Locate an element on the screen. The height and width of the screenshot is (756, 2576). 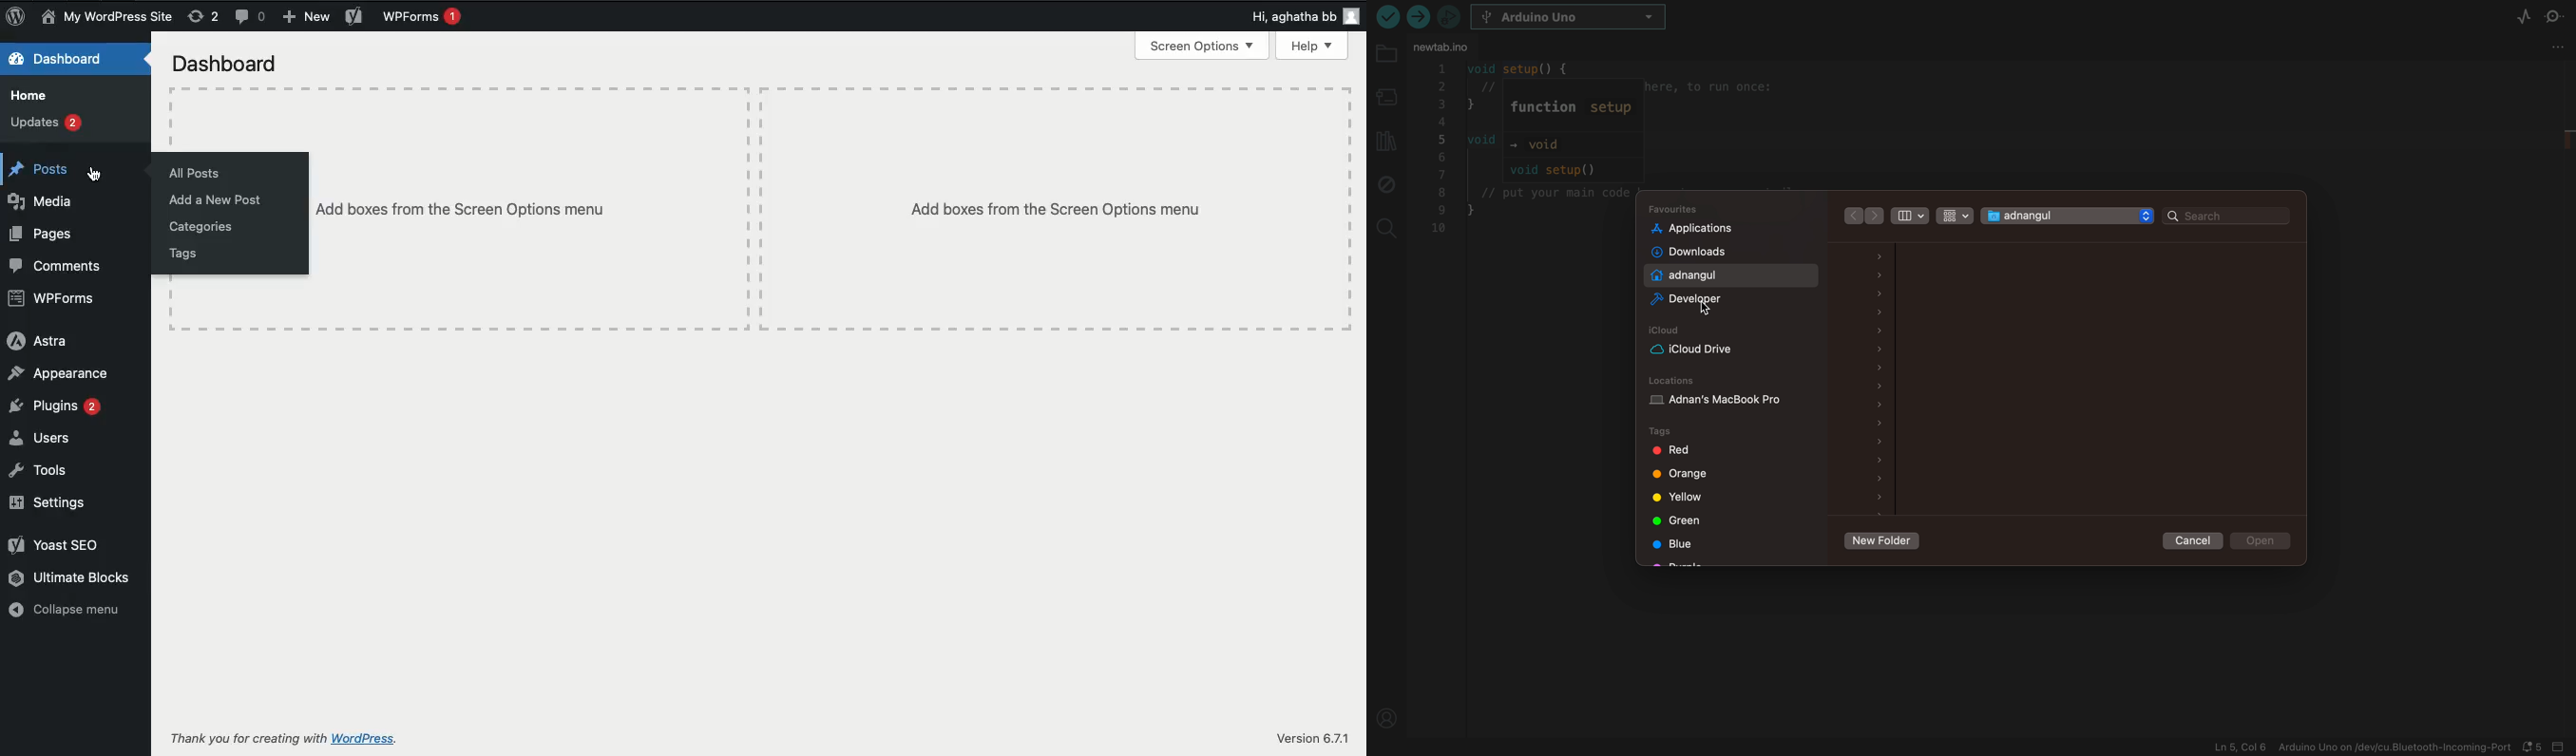
Add a new post is located at coordinates (213, 203).